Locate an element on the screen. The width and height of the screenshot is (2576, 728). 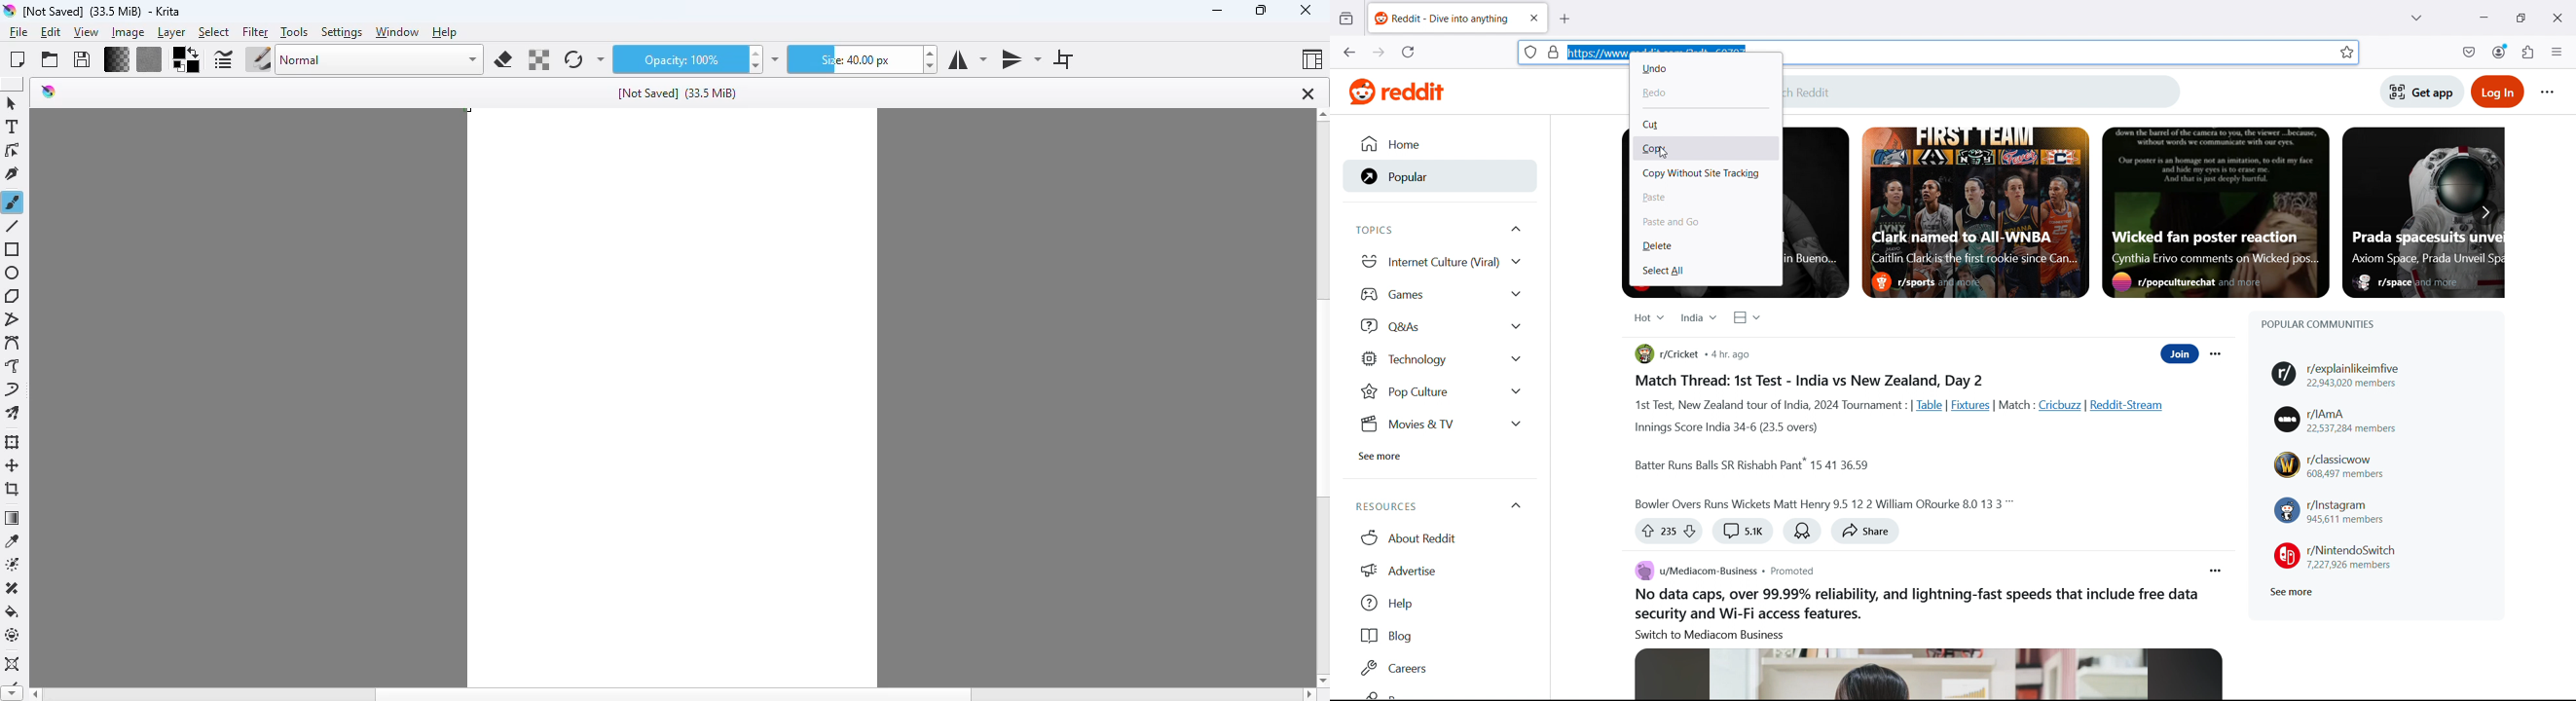
bookmark this tab is located at coordinates (2346, 52).